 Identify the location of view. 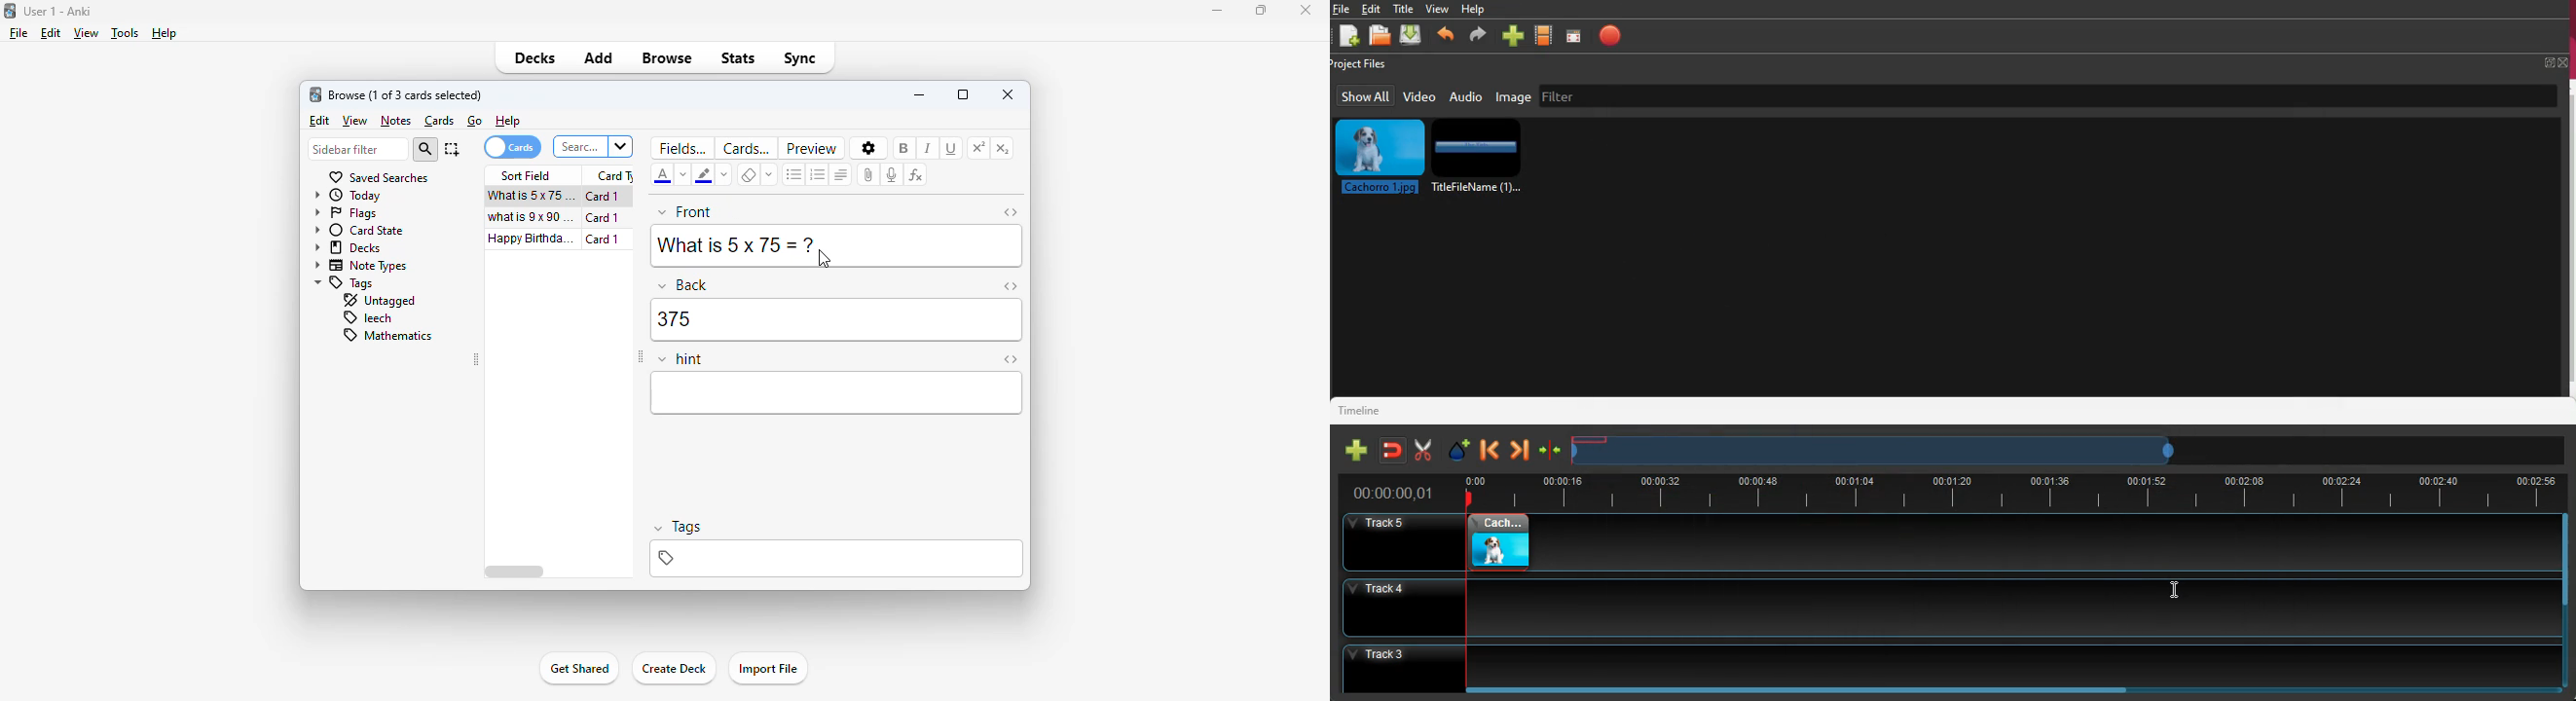
(1438, 8).